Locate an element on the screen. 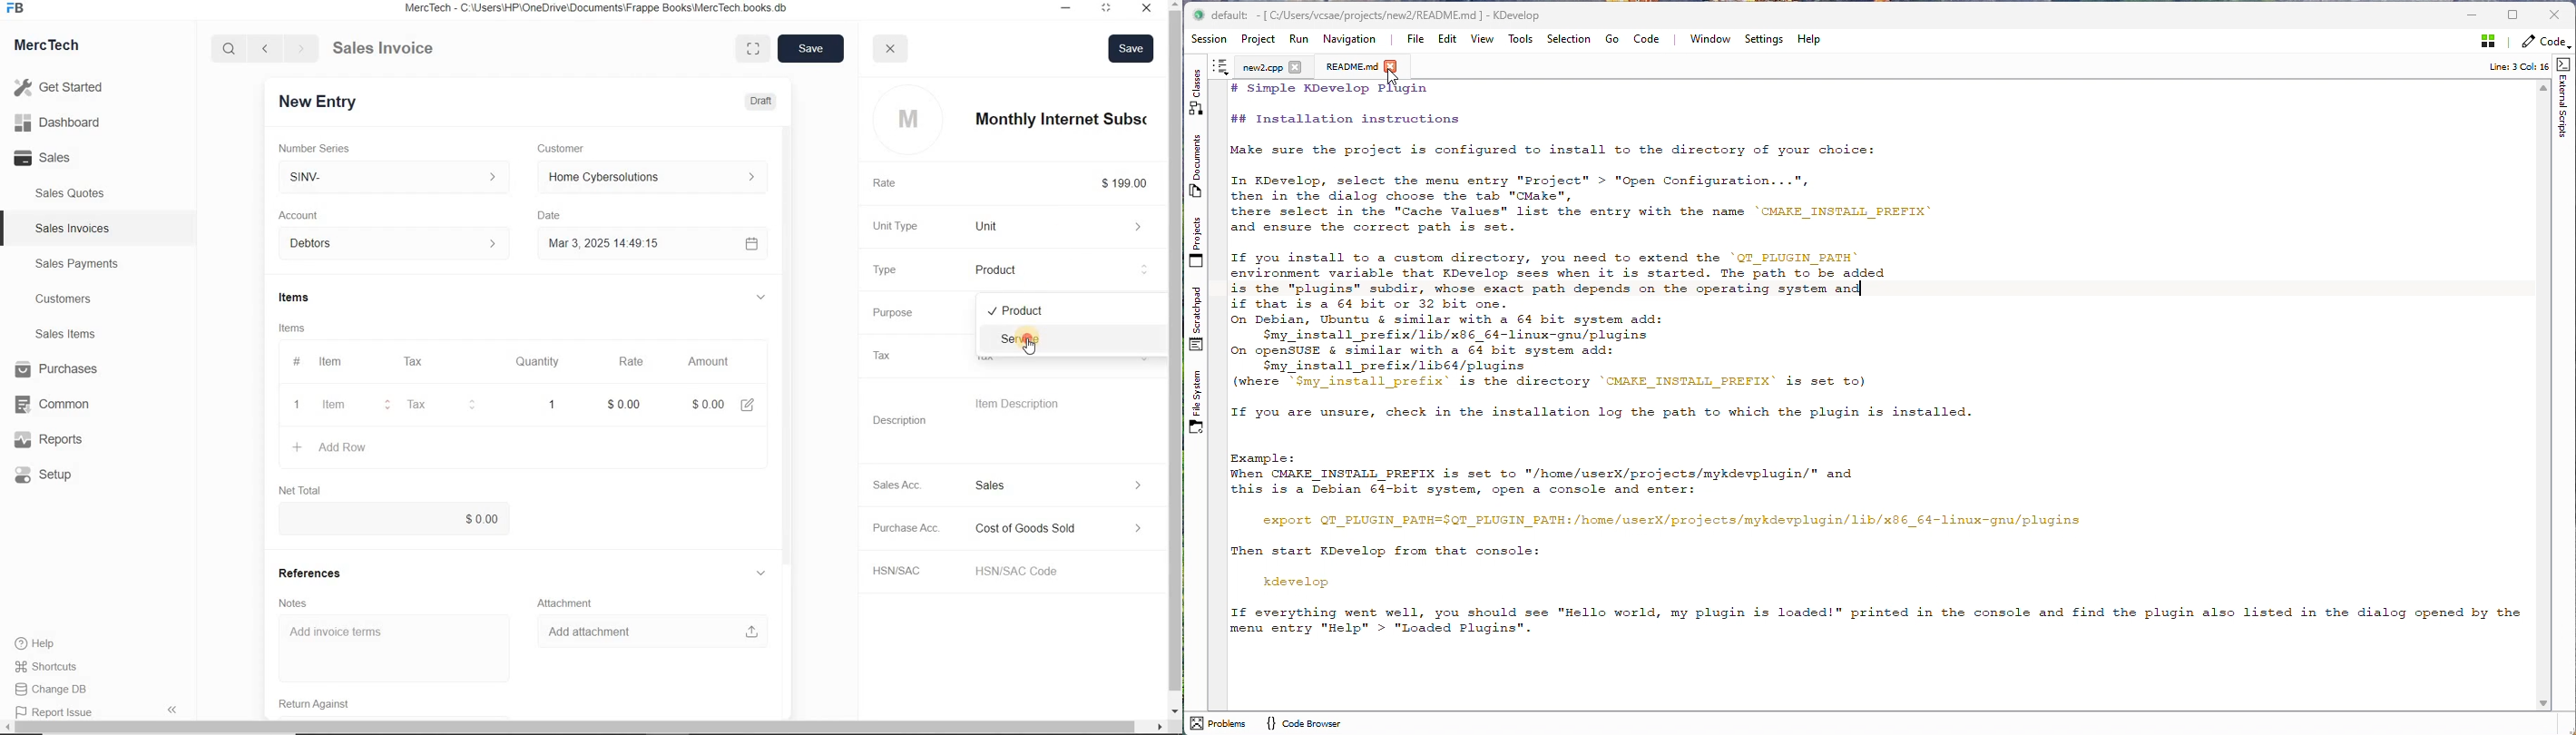  Sales is located at coordinates (63, 158).